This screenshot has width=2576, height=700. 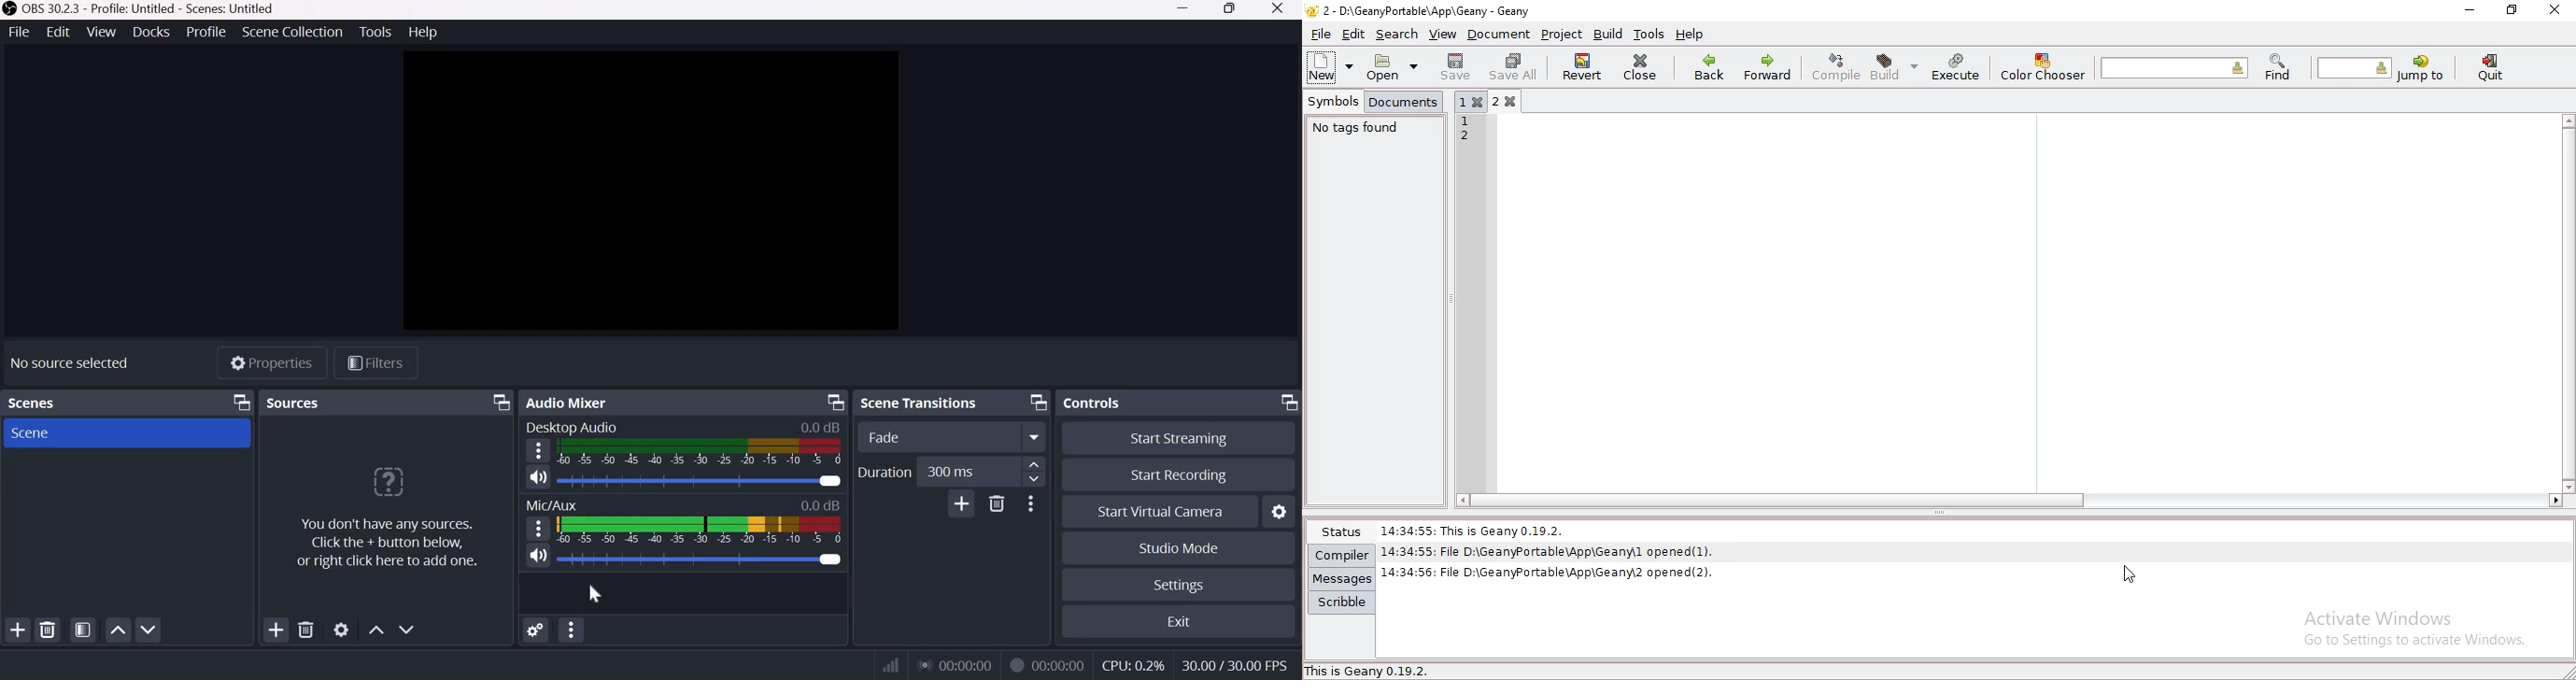 I want to click on Duration Input, so click(x=982, y=471).